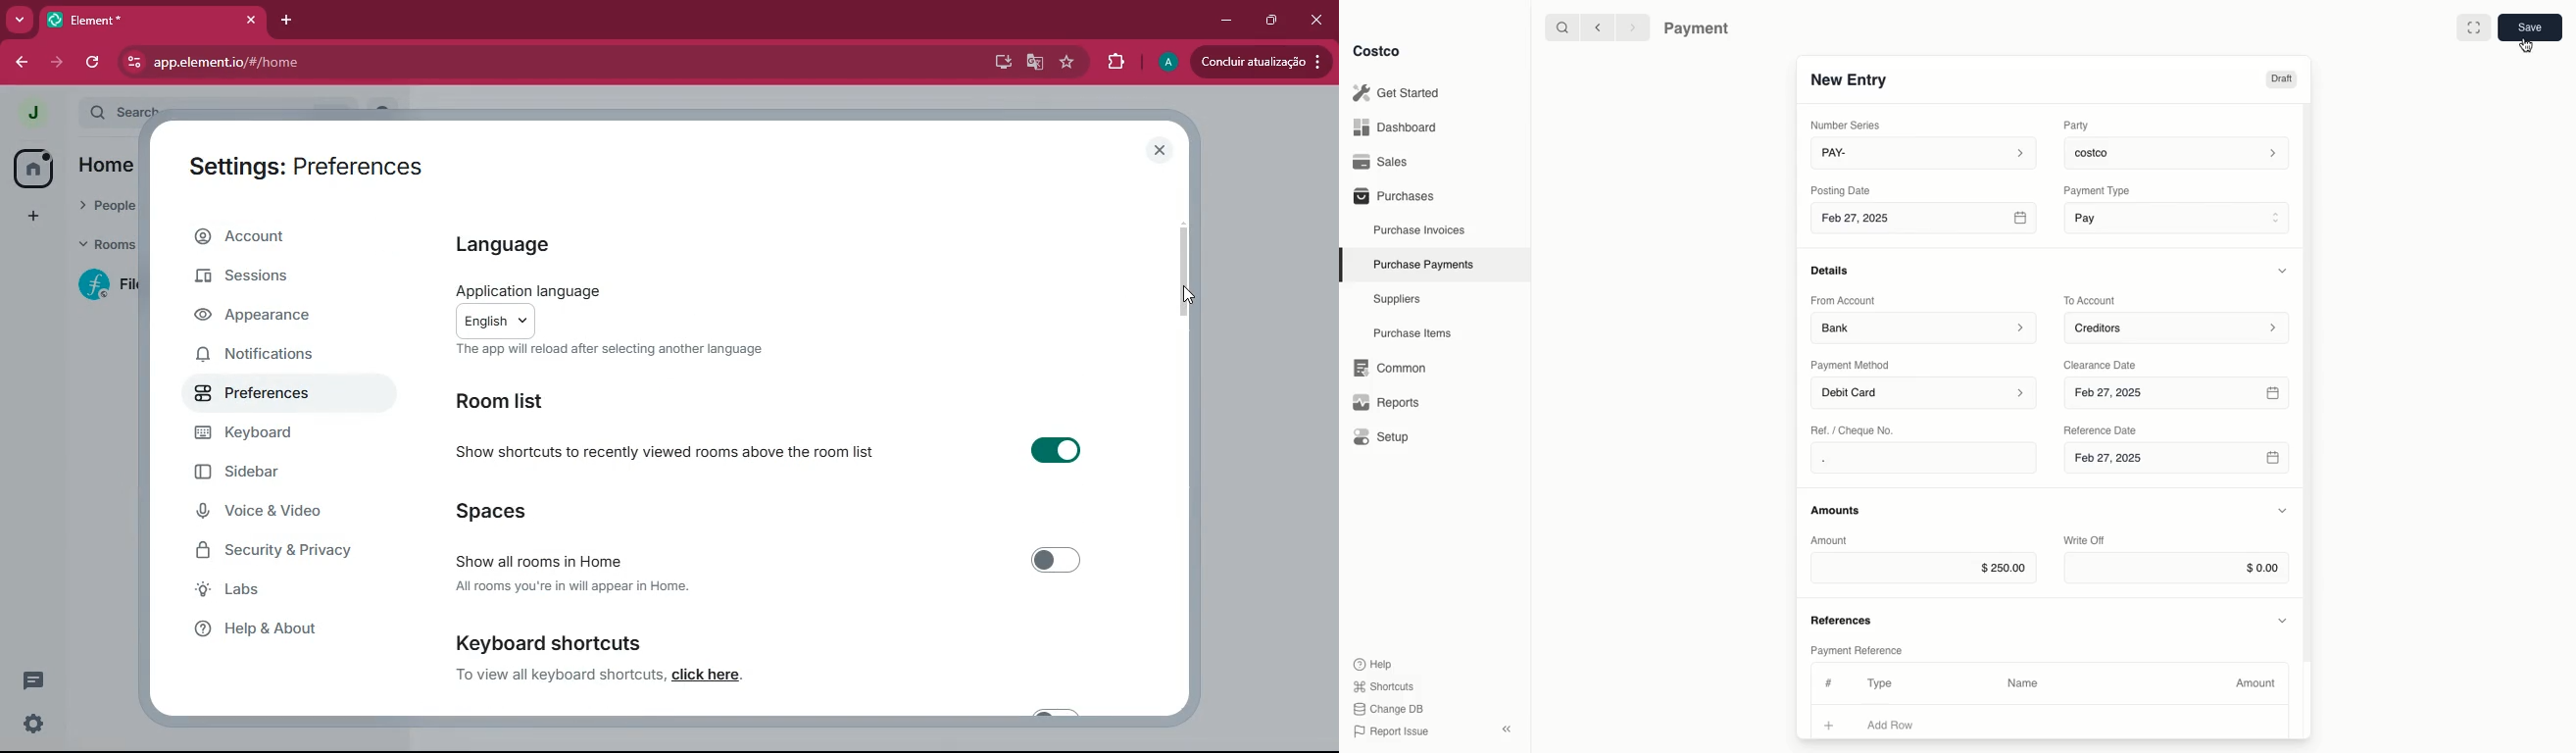  I want to click on ., so click(1874, 458).